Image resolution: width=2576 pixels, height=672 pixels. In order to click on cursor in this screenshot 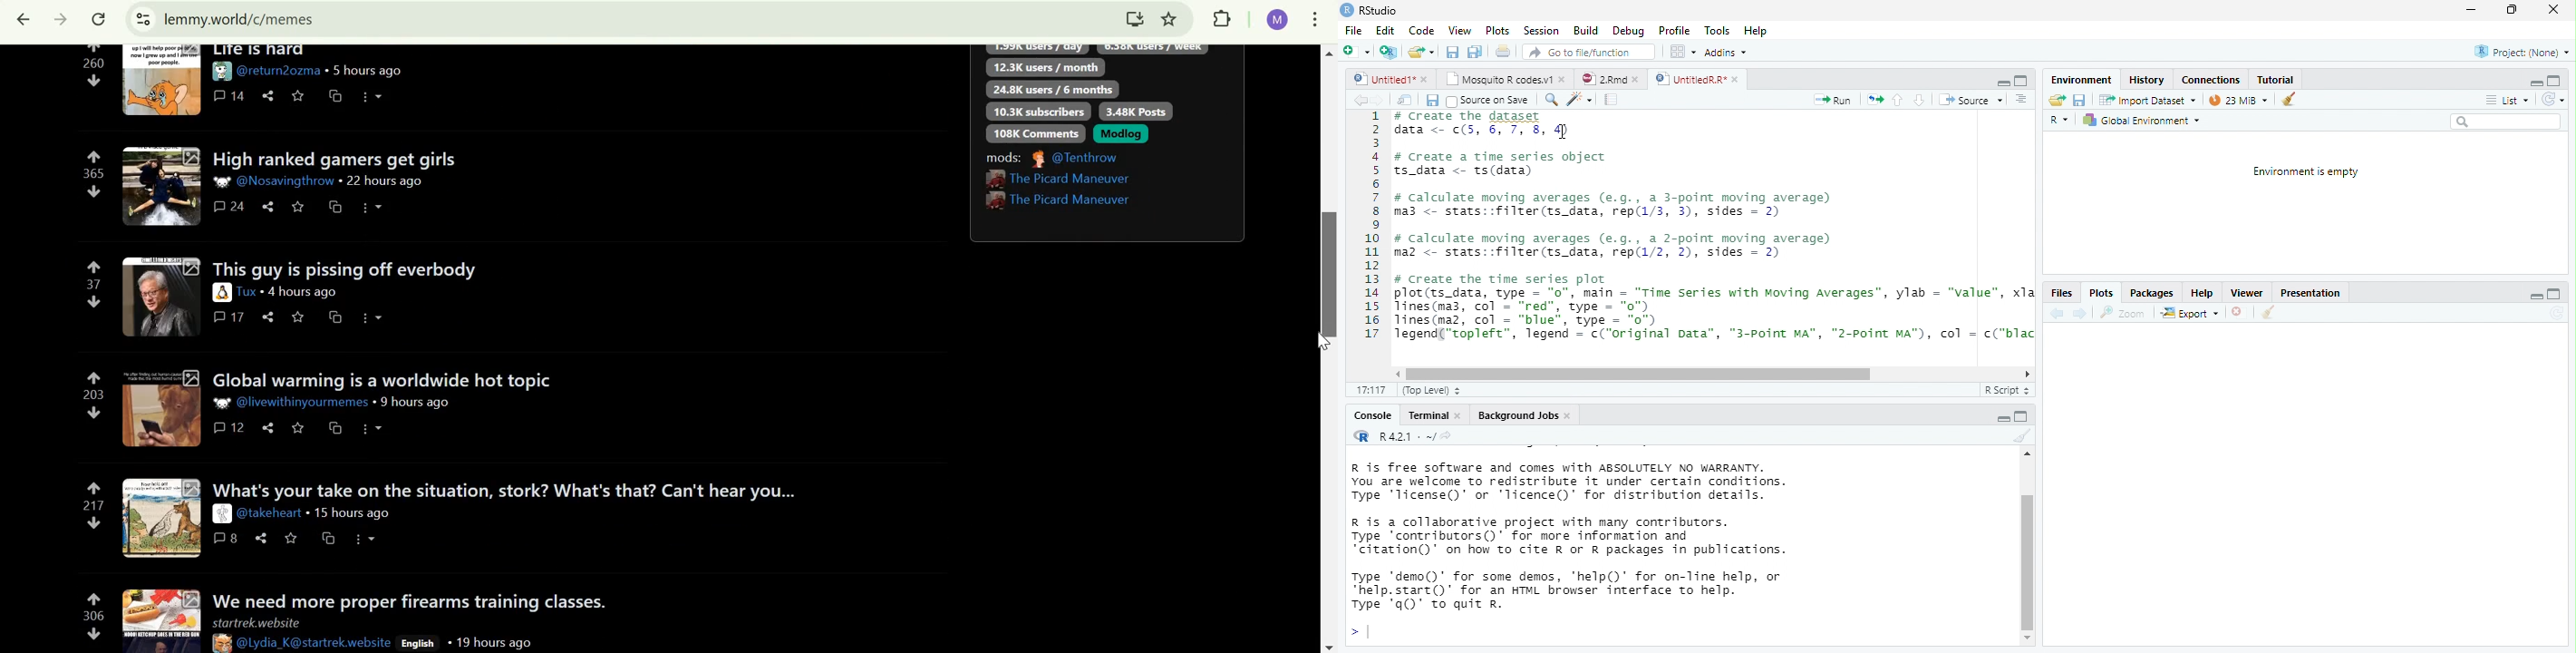, I will do `click(1561, 132)`.